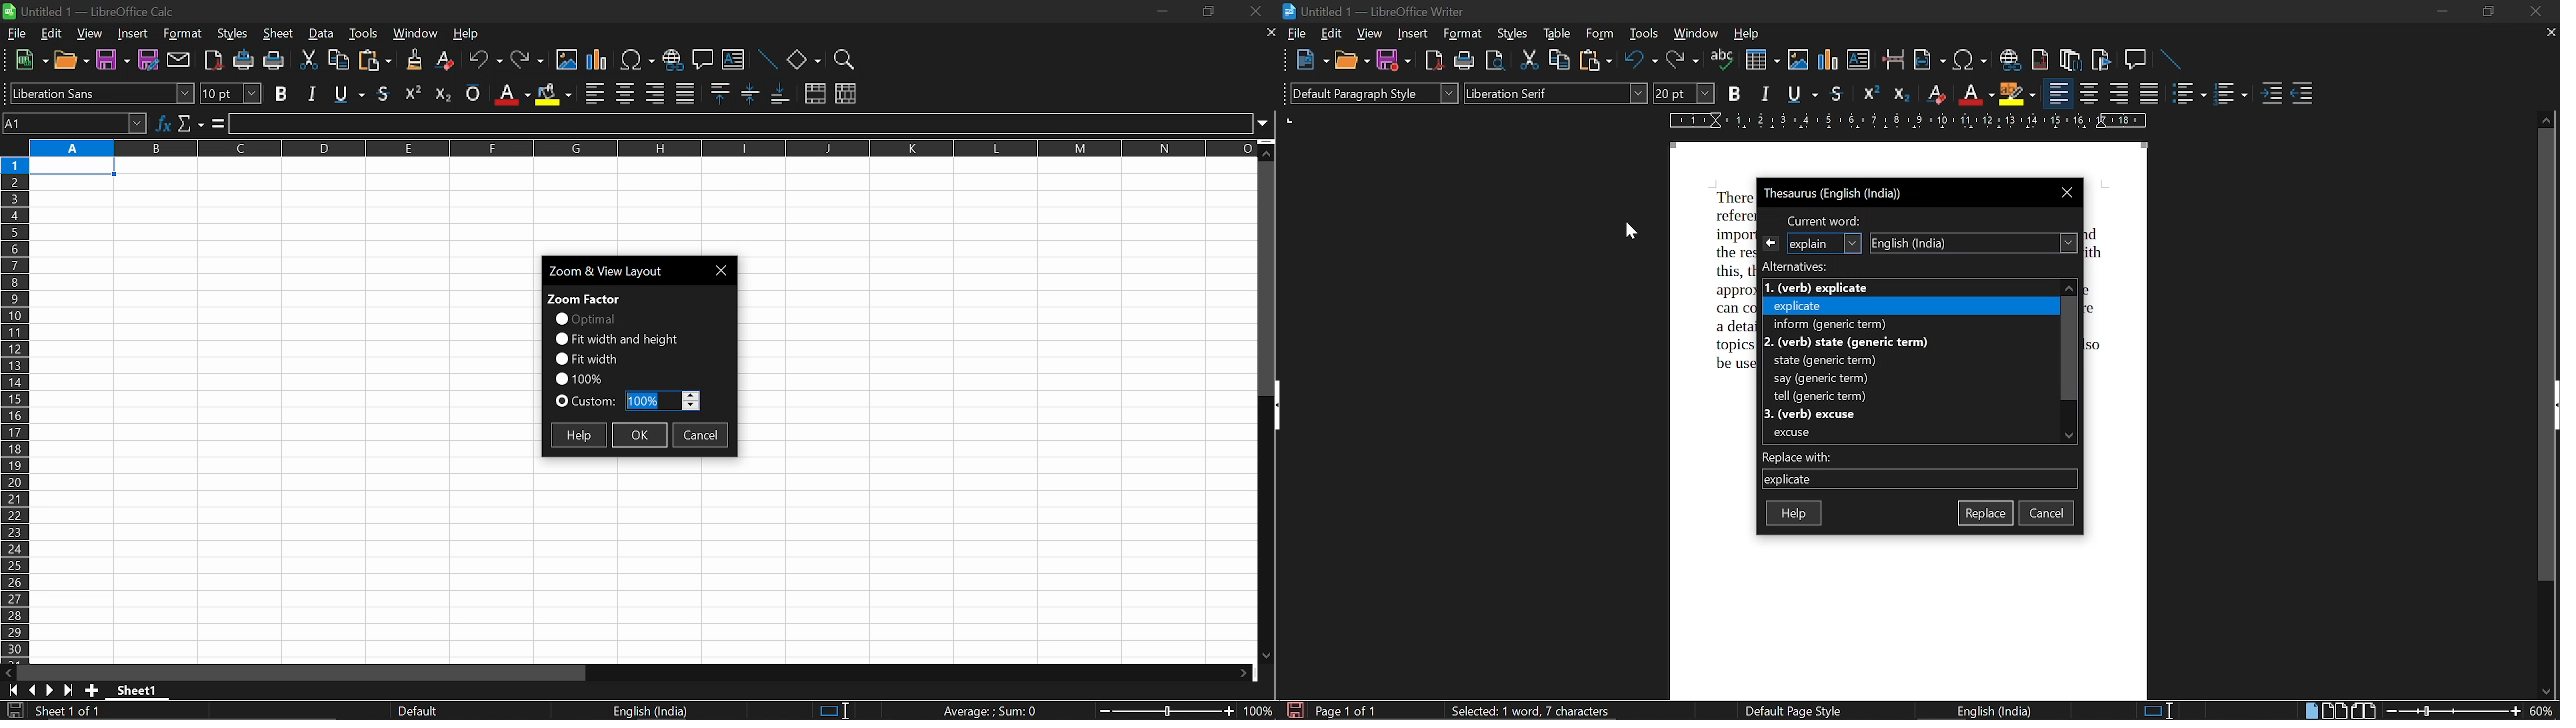 This screenshot has width=2576, height=728. I want to click on Close, so click(724, 270).